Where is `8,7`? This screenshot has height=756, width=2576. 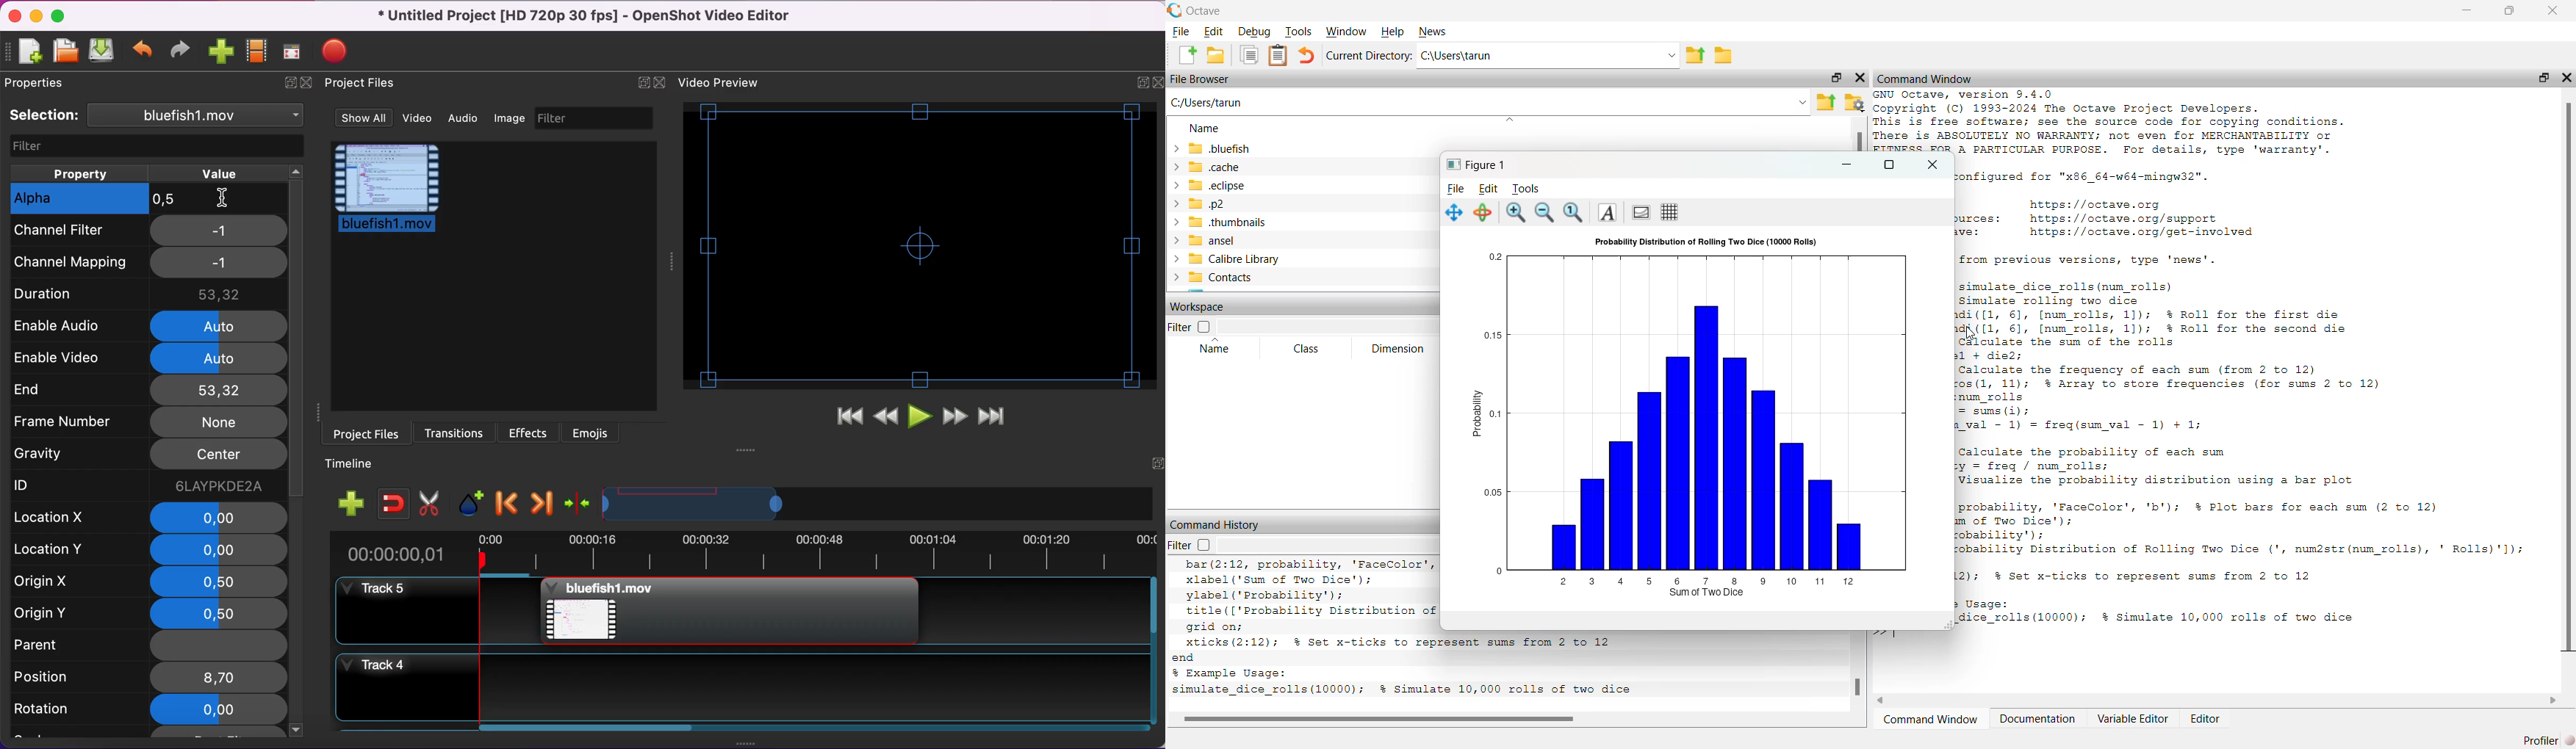
8,7 is located at coordinates (217, 678).